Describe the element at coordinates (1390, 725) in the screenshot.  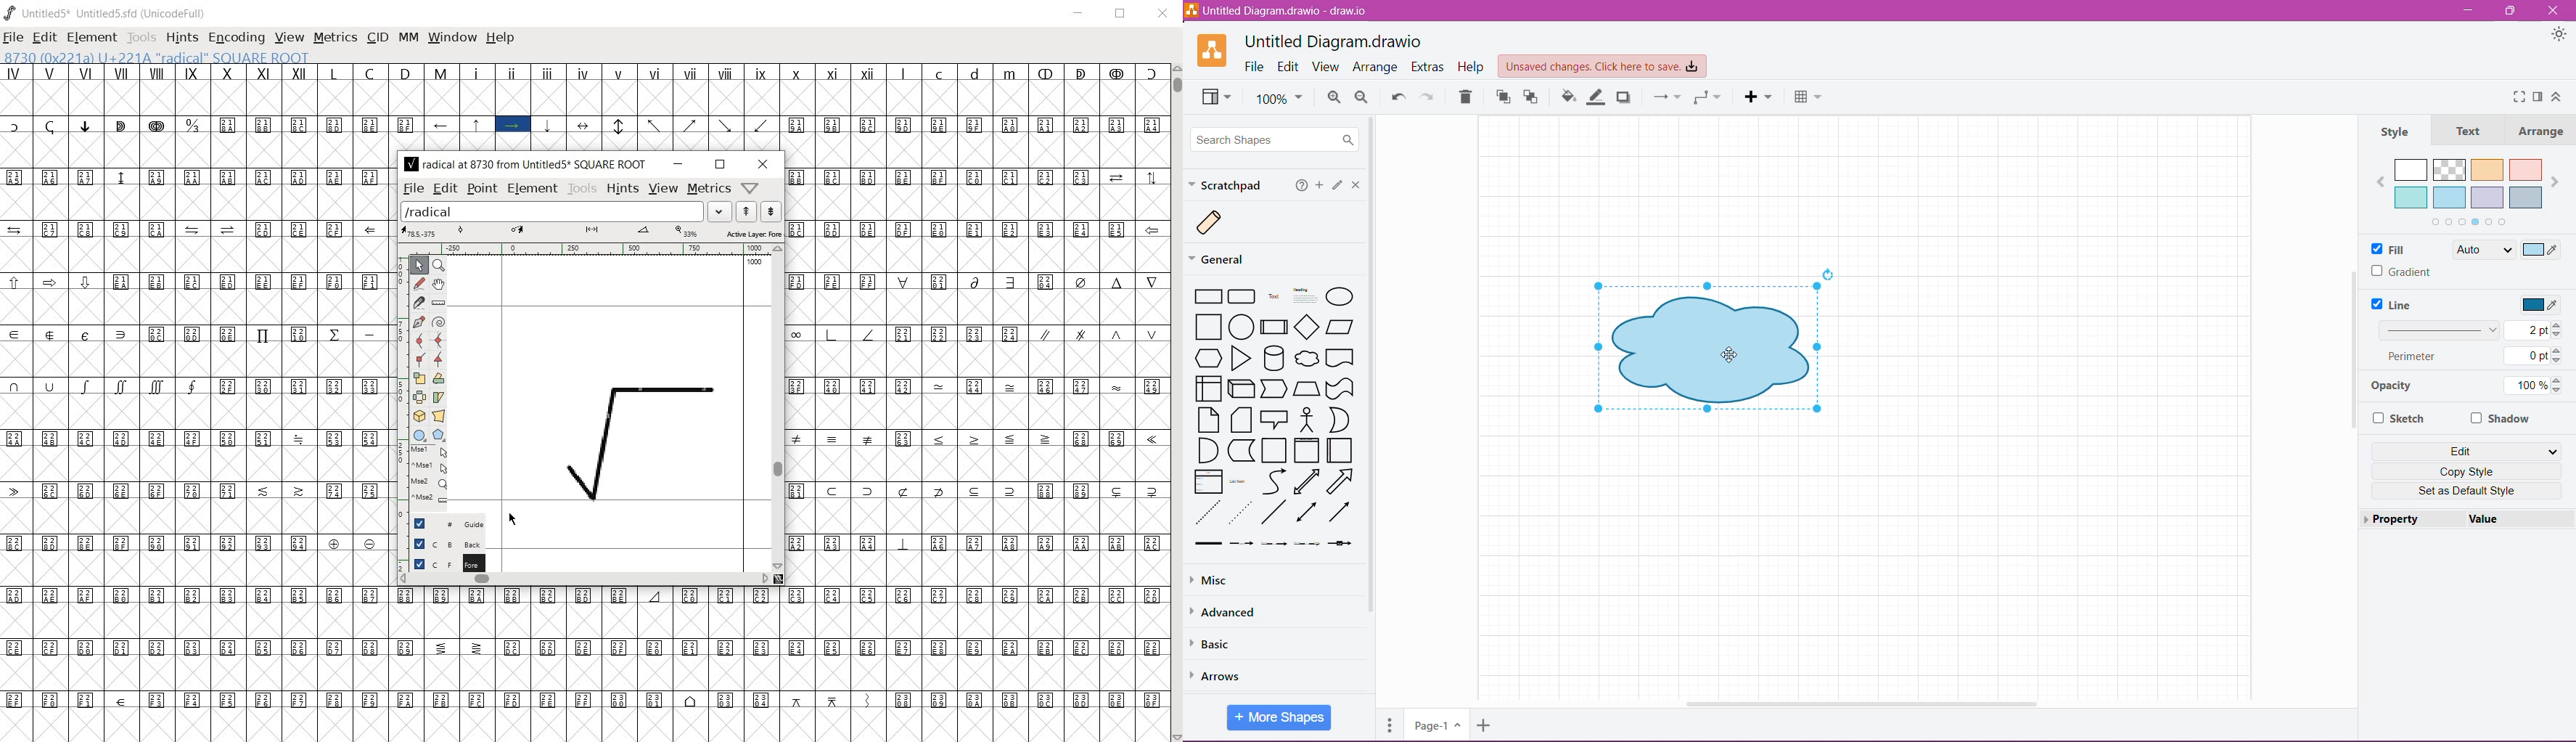
I see `Pages` at that location.